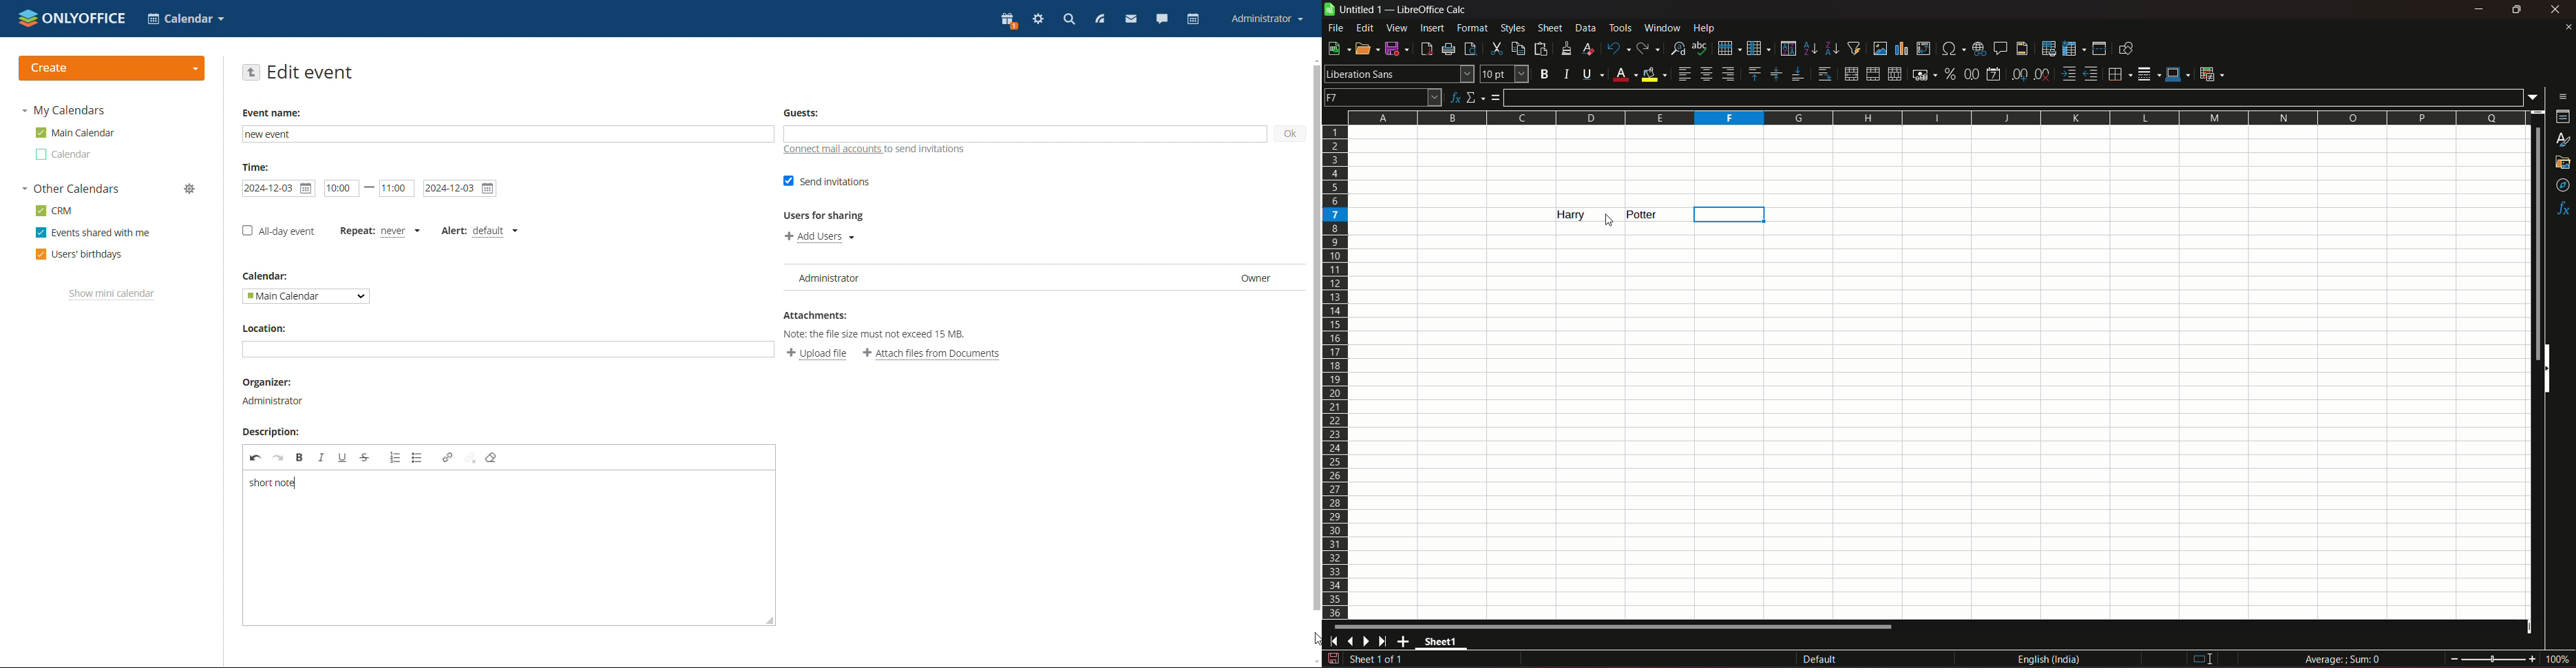  Describe the element at coordinates (2067, 74) in the screenshot. I see `increase indent` at that location.